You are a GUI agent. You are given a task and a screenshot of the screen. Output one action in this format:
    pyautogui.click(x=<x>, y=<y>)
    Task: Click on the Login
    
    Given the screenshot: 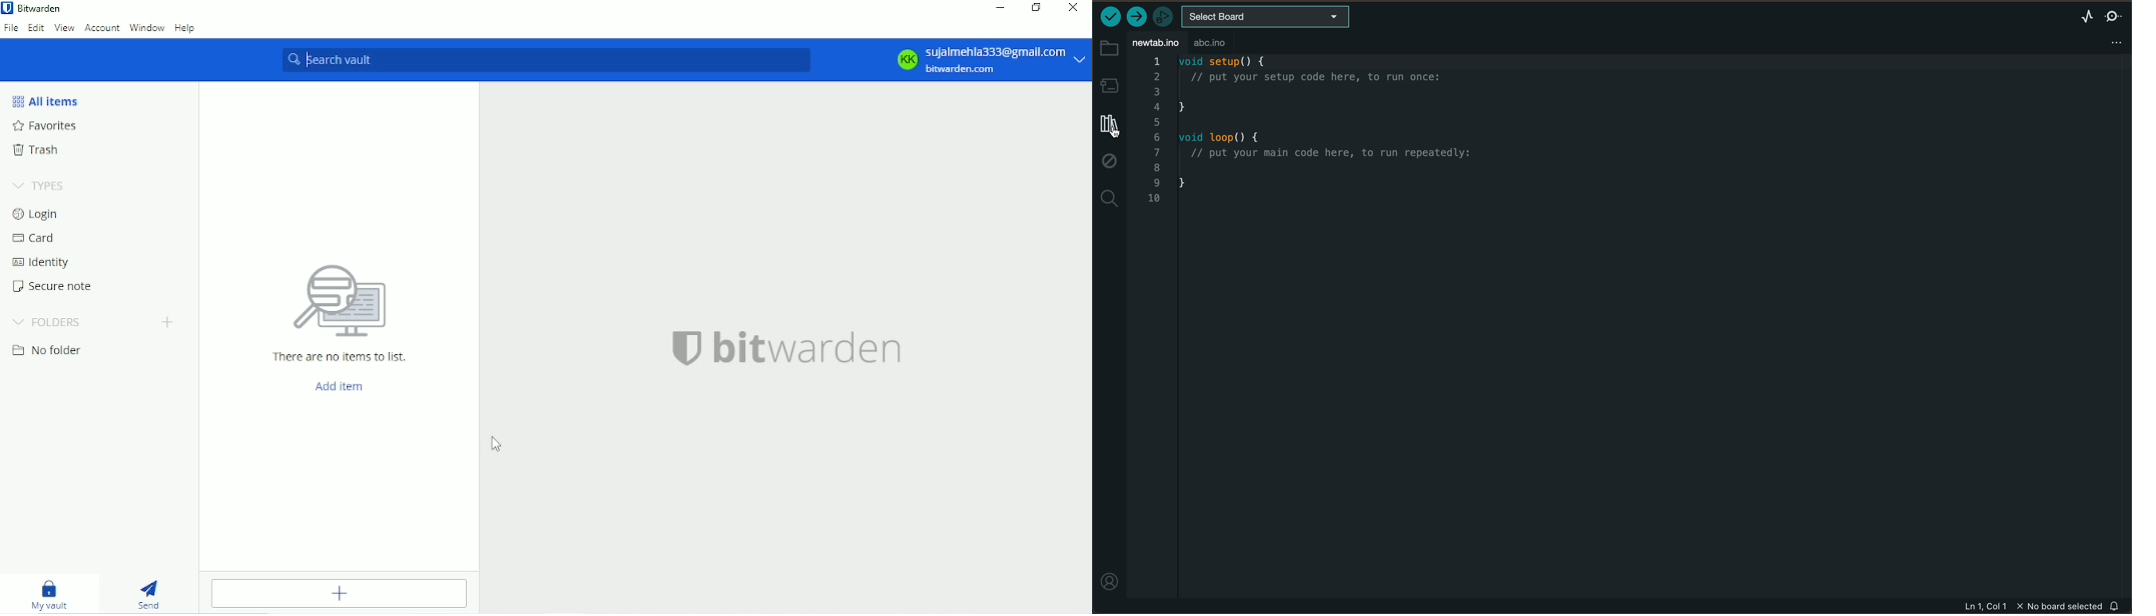 What is the action you would take?
    pyautogui.click(x=39, y=214)
    